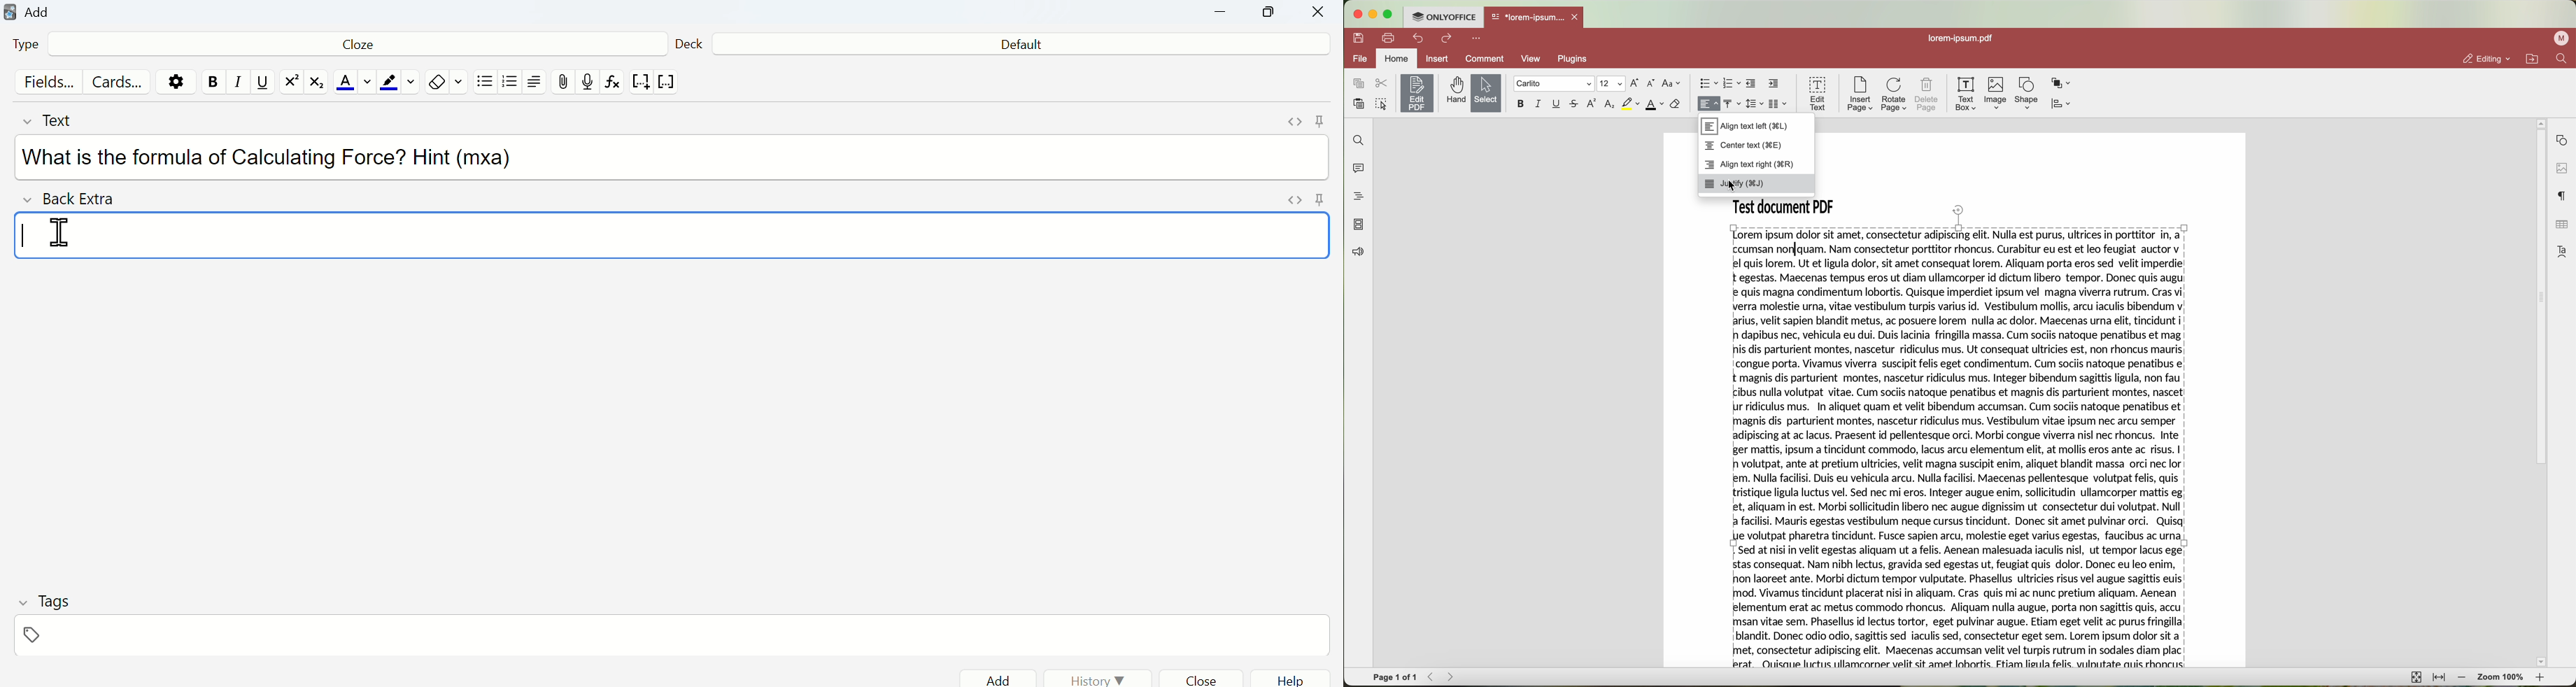 The height and width of the screenshot is (700, 2576). I want to click on Close, so click(1209, 678).